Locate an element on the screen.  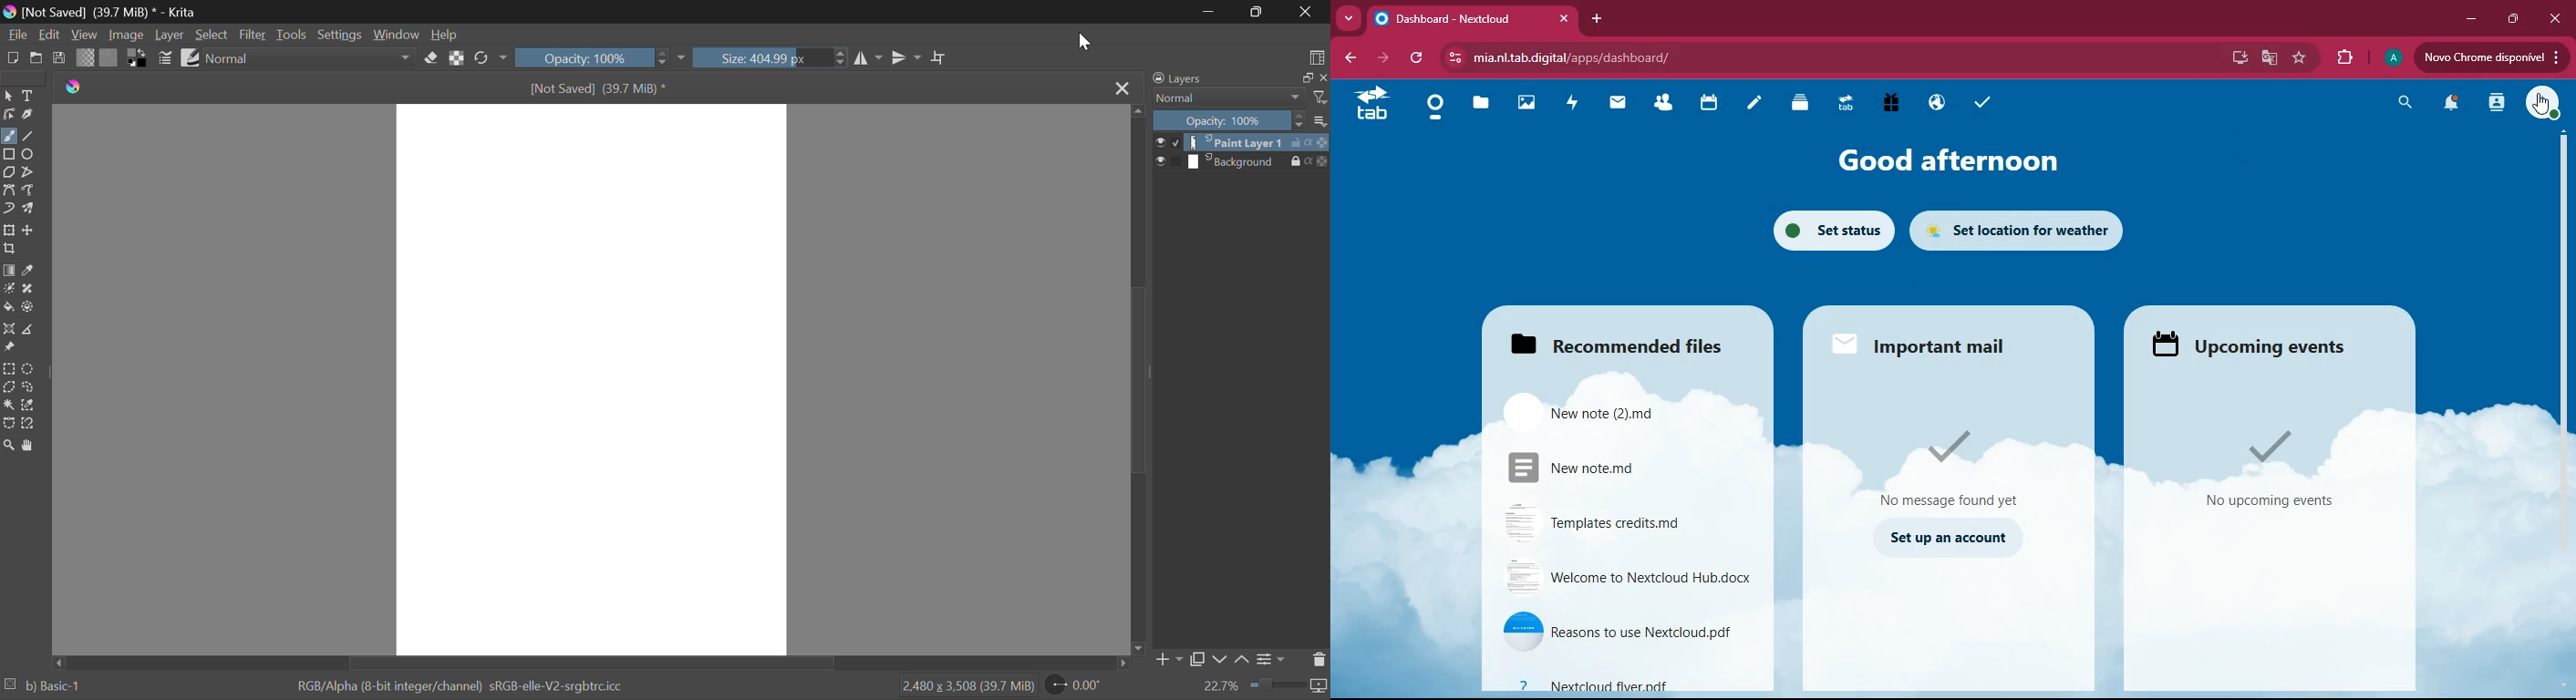
Measurement is located at coordinates (30, 329).